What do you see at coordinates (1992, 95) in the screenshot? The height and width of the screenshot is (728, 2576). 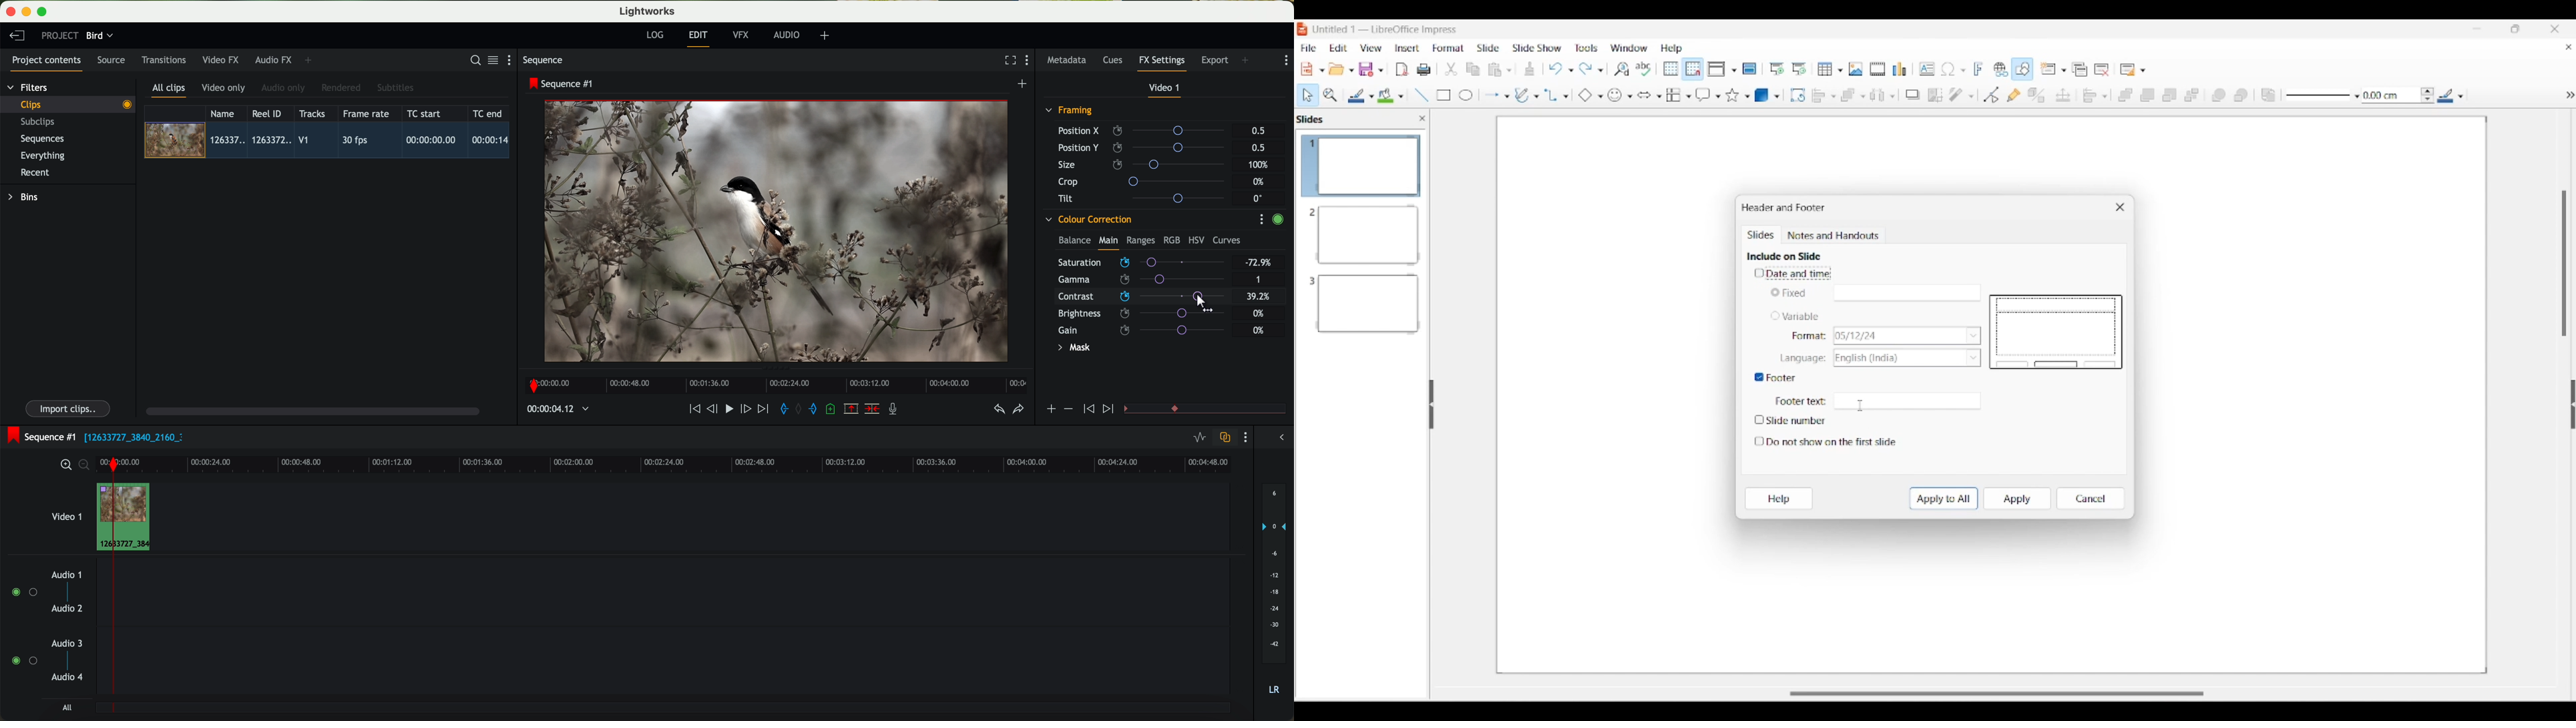 I see `Toggle point edit mode` at bounding box center [1992, 95].